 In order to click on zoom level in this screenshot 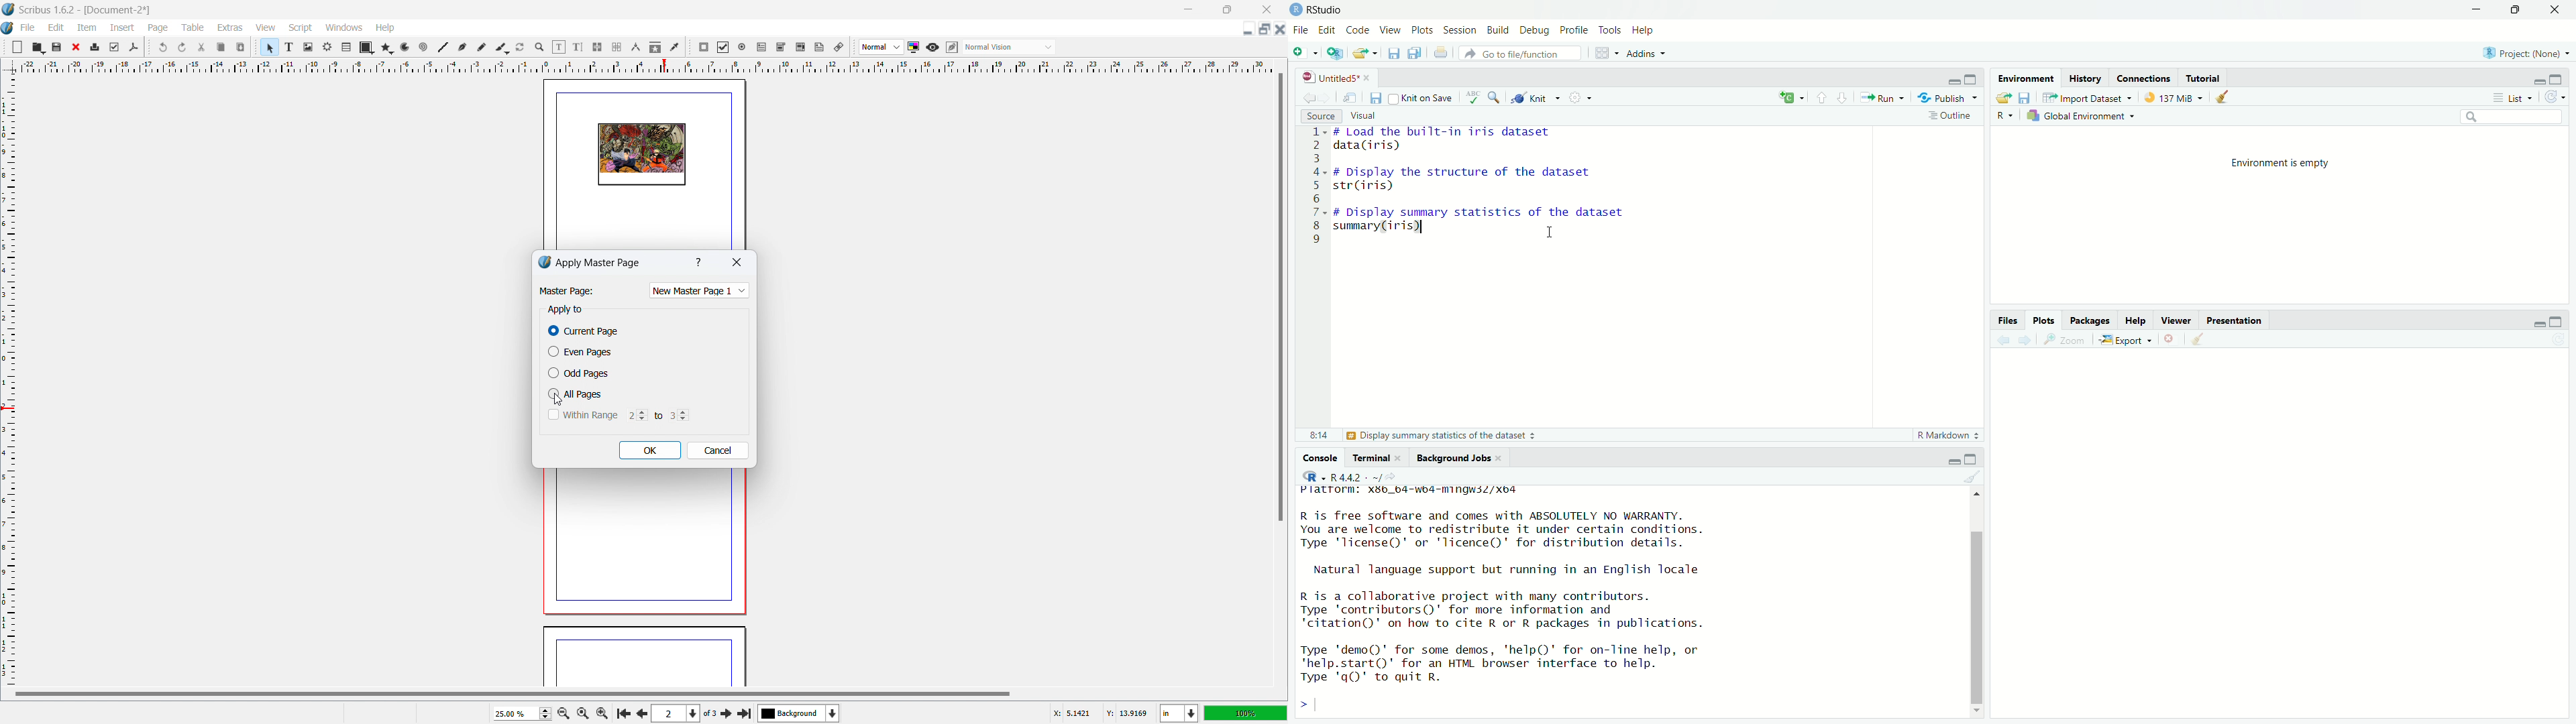, I will do `click(1246, 713)`.